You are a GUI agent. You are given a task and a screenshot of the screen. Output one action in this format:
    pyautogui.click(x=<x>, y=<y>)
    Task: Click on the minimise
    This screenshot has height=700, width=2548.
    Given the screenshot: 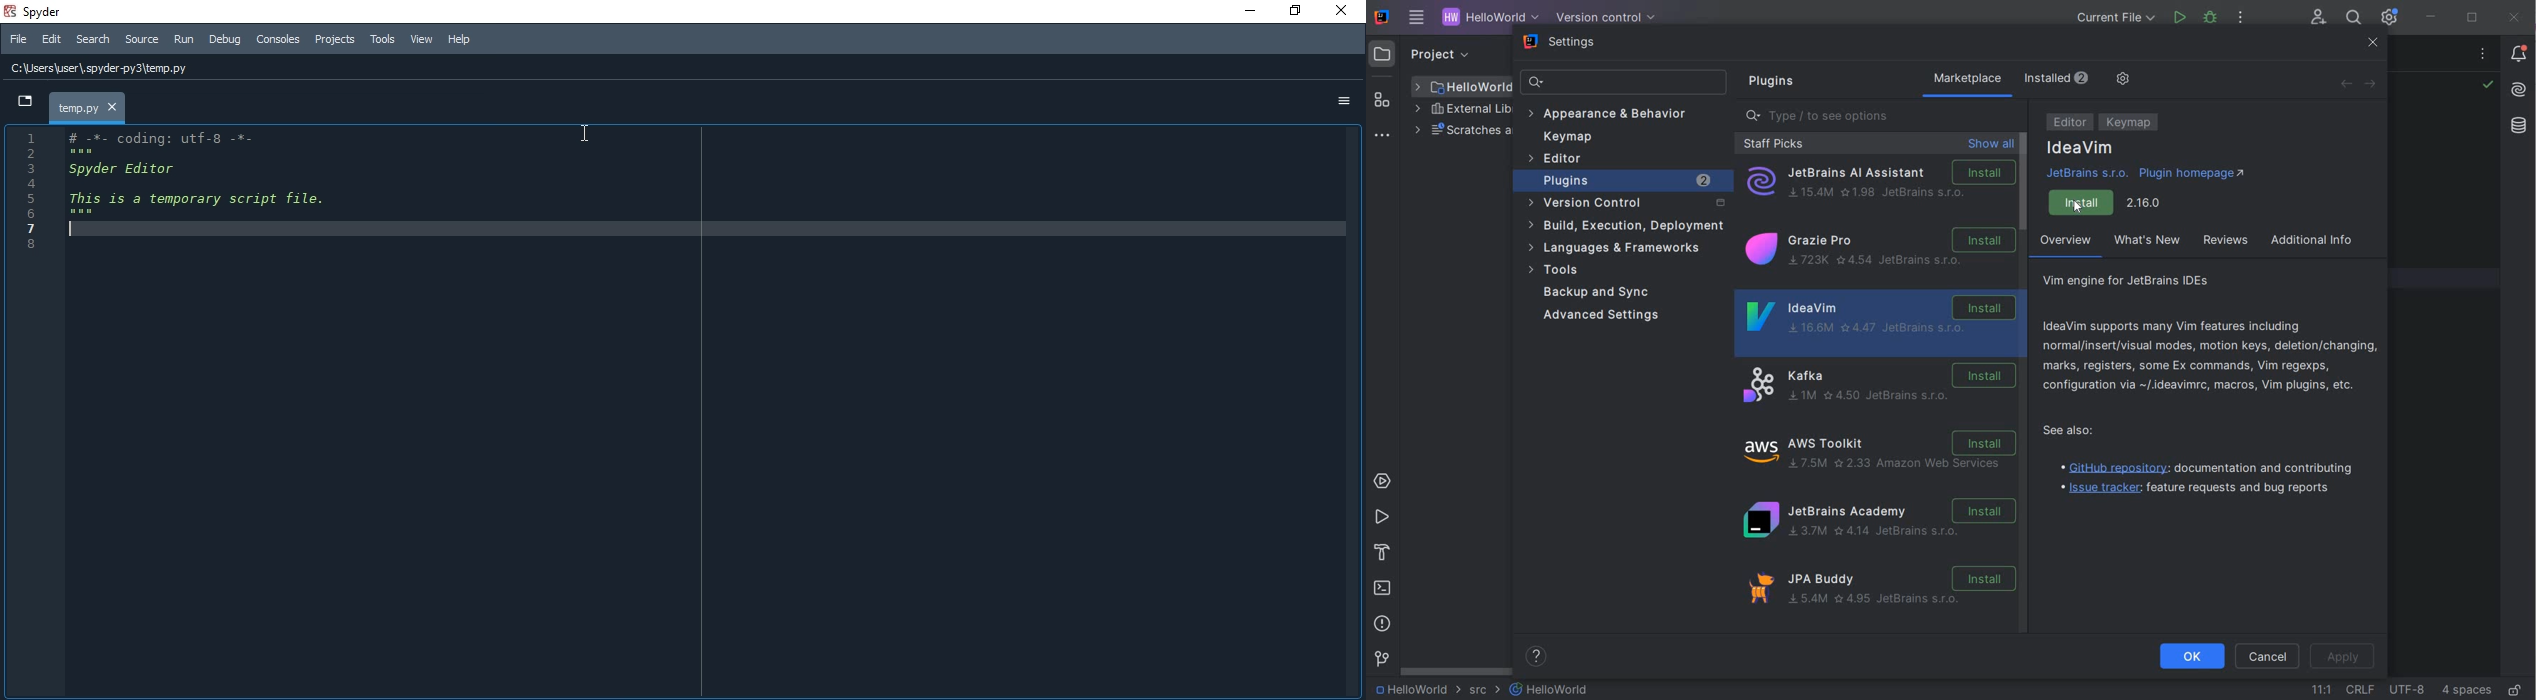 What is the action you would take?
    pyautogui.click(x=1244, y=10)
    